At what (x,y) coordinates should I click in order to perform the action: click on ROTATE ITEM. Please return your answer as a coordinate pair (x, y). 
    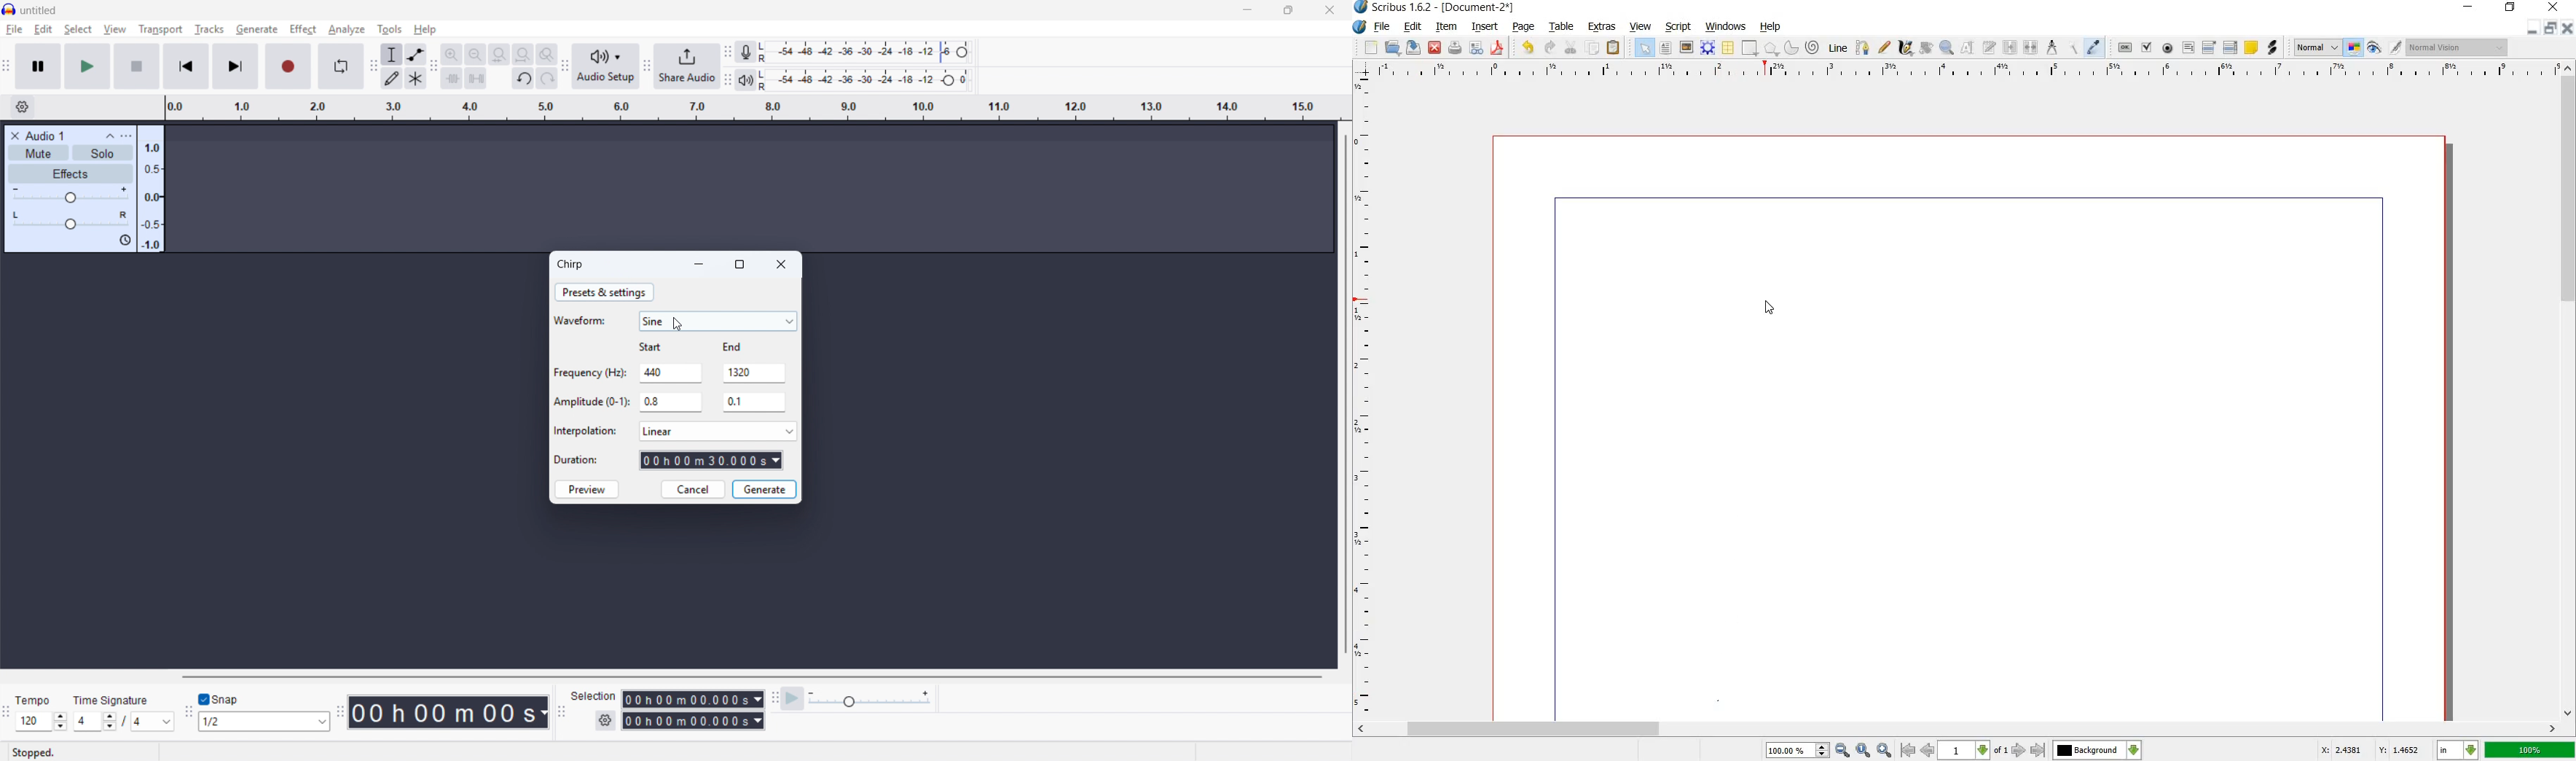
    Looking at the image, I should click on (1927, 46).